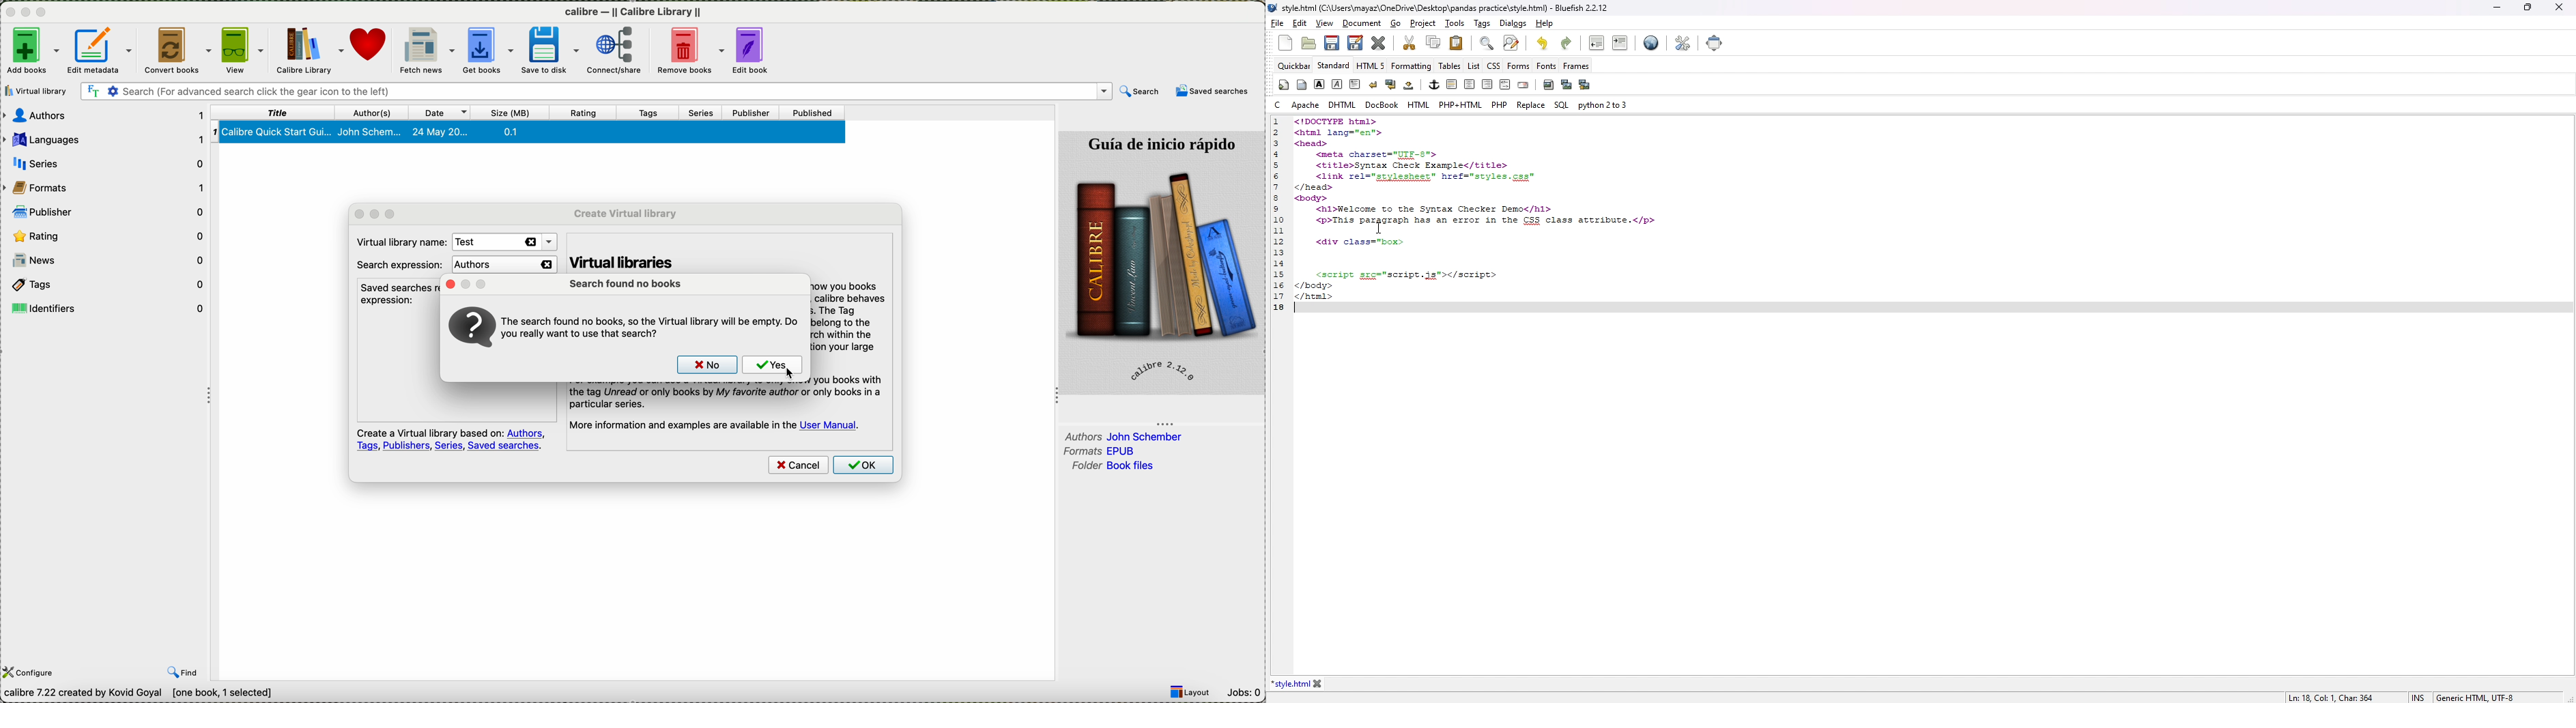 Image resolution: width=2576 pixels, height=728 pixels. I want to click on languages, so click(104, 140).